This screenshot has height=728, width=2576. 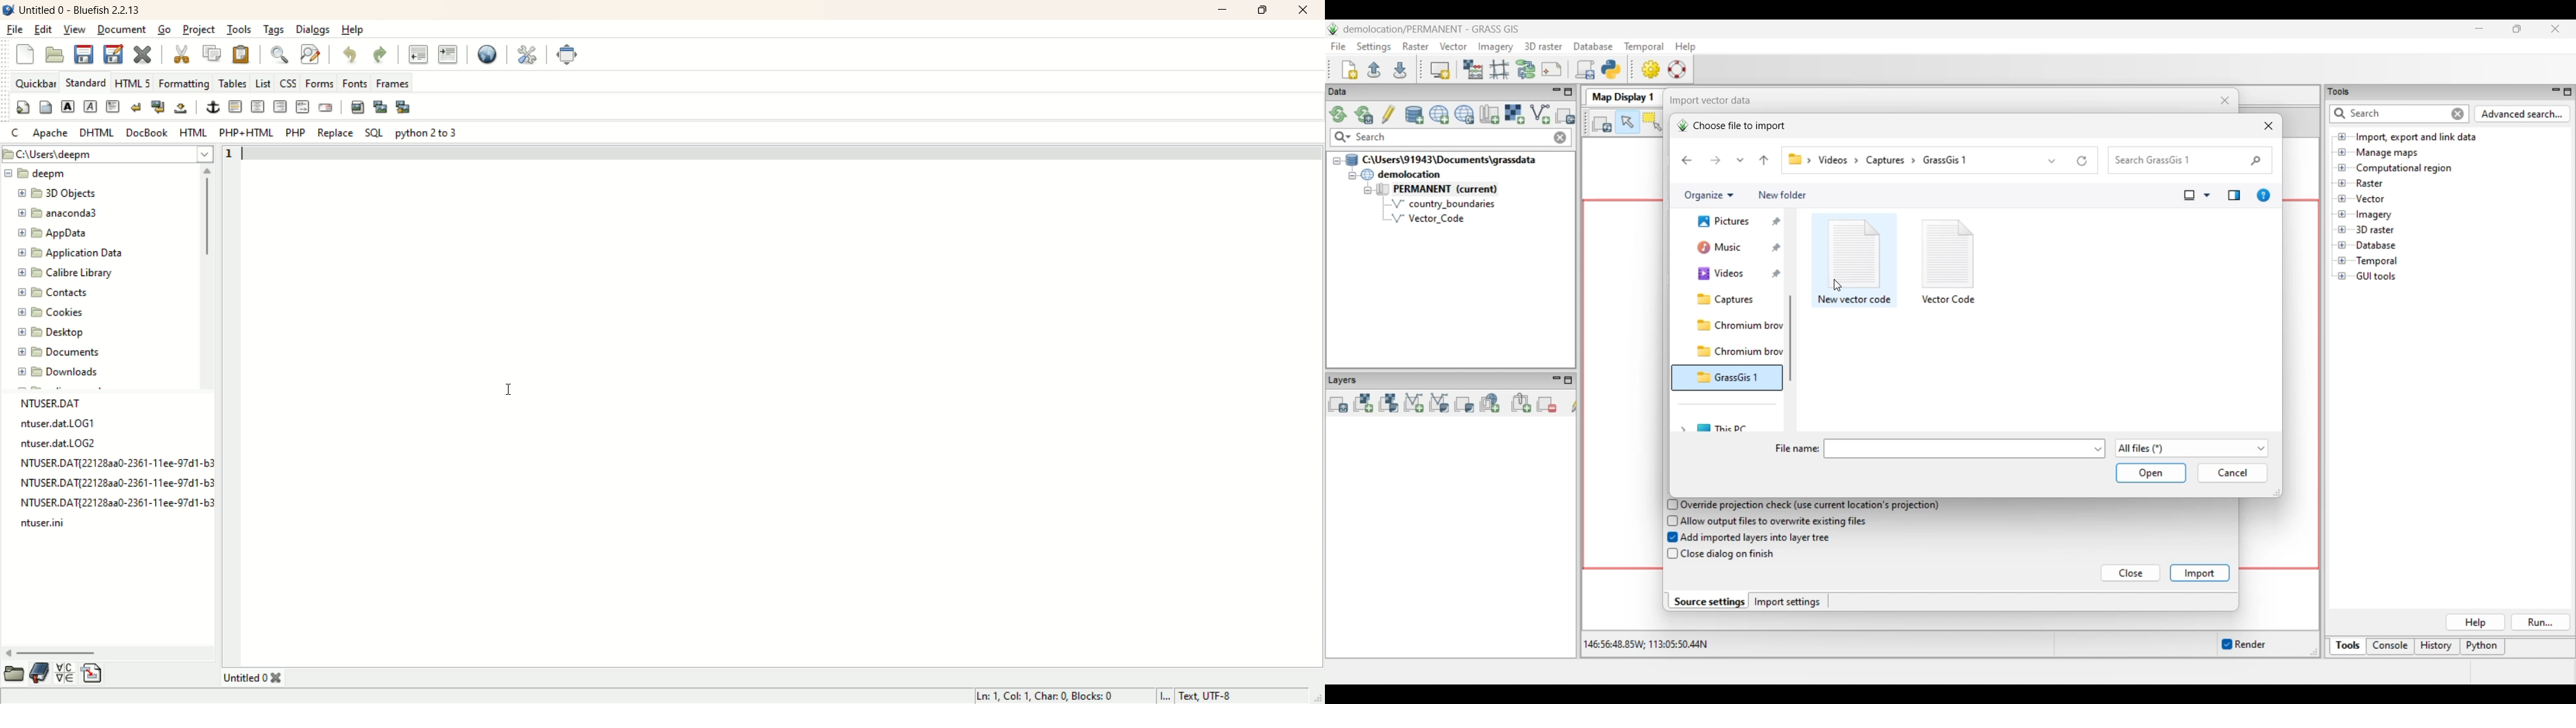 What do you see at coordinates (146, 54) in the screenshot?
I see `close current file` at bounding box center [146, 54].